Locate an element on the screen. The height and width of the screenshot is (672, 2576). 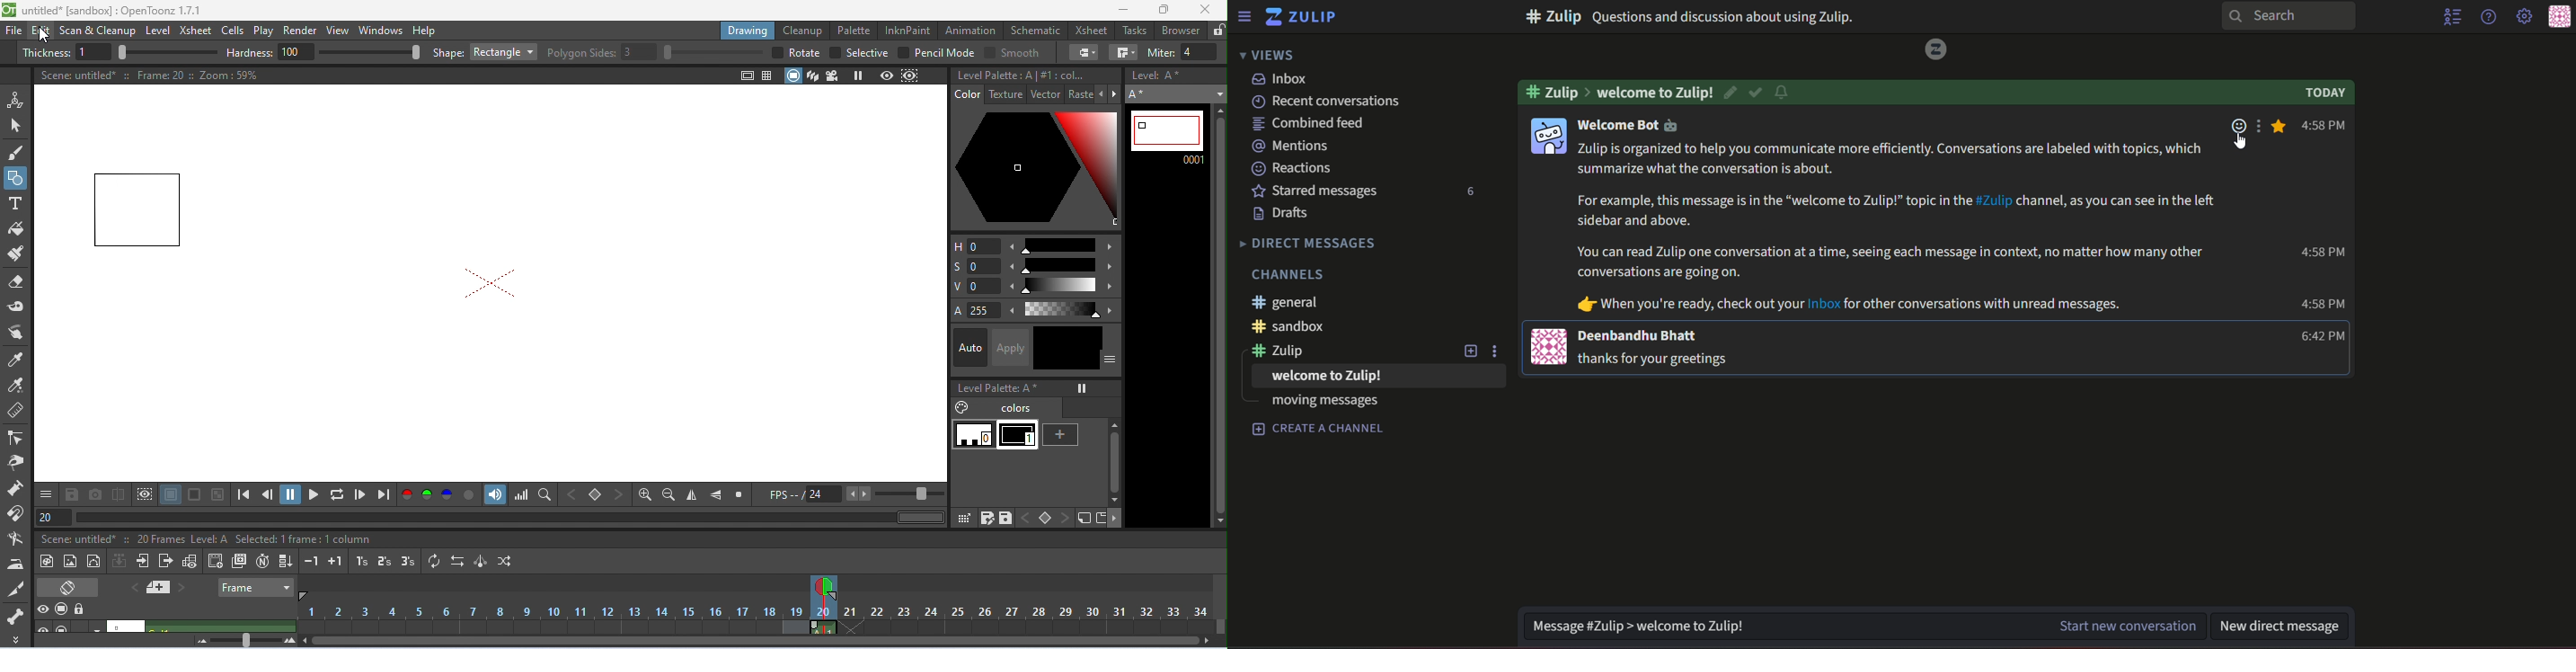
time is located at coordinates (2319, 305).